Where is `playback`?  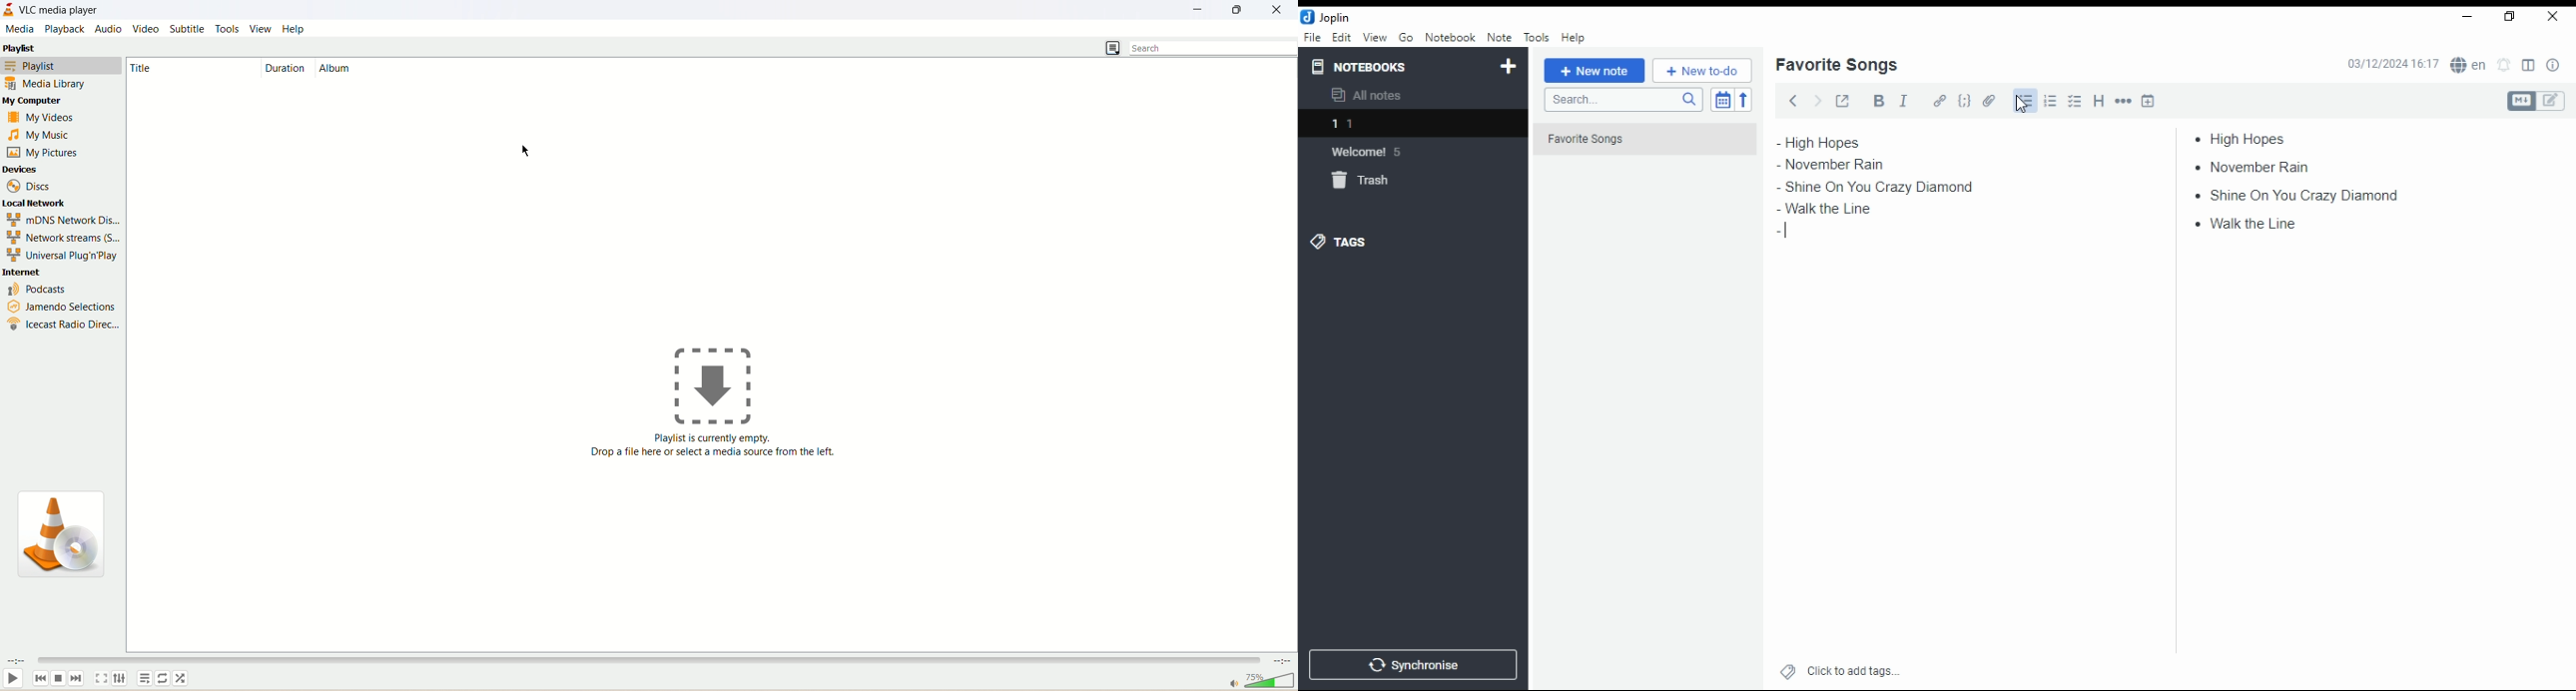
playback is located at coordinates (64, 29).